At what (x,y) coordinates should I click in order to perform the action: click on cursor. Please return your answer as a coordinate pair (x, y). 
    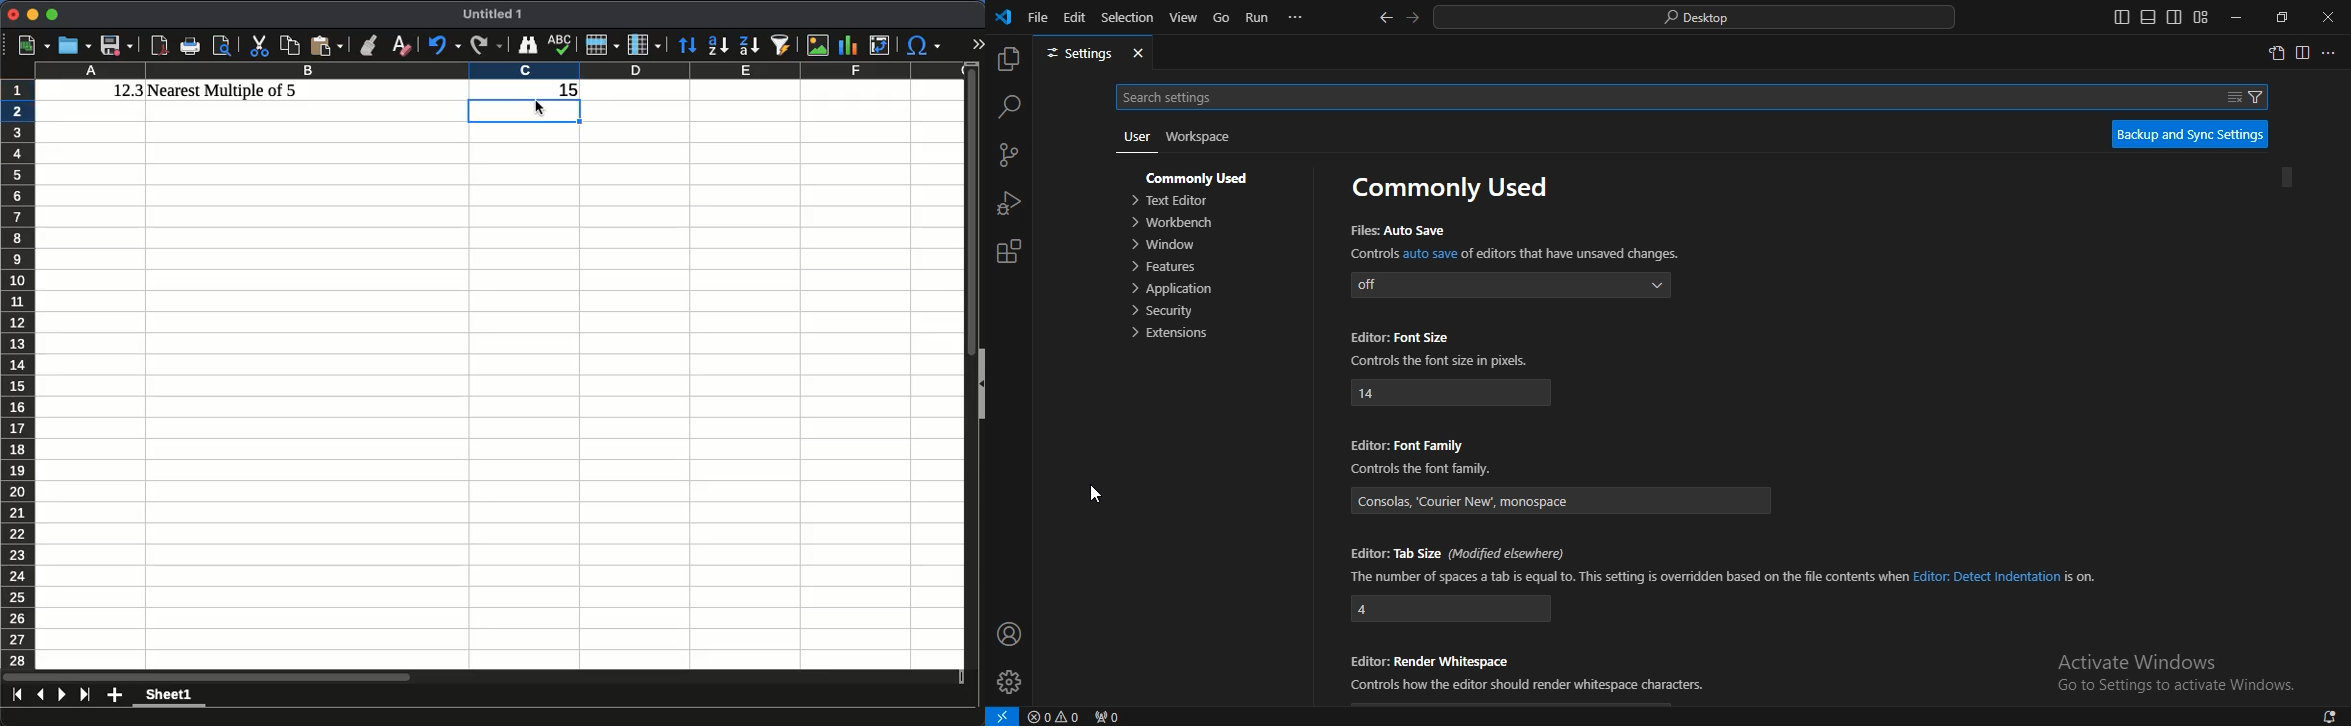
    Looking at the image, I should click on (1097, 494).